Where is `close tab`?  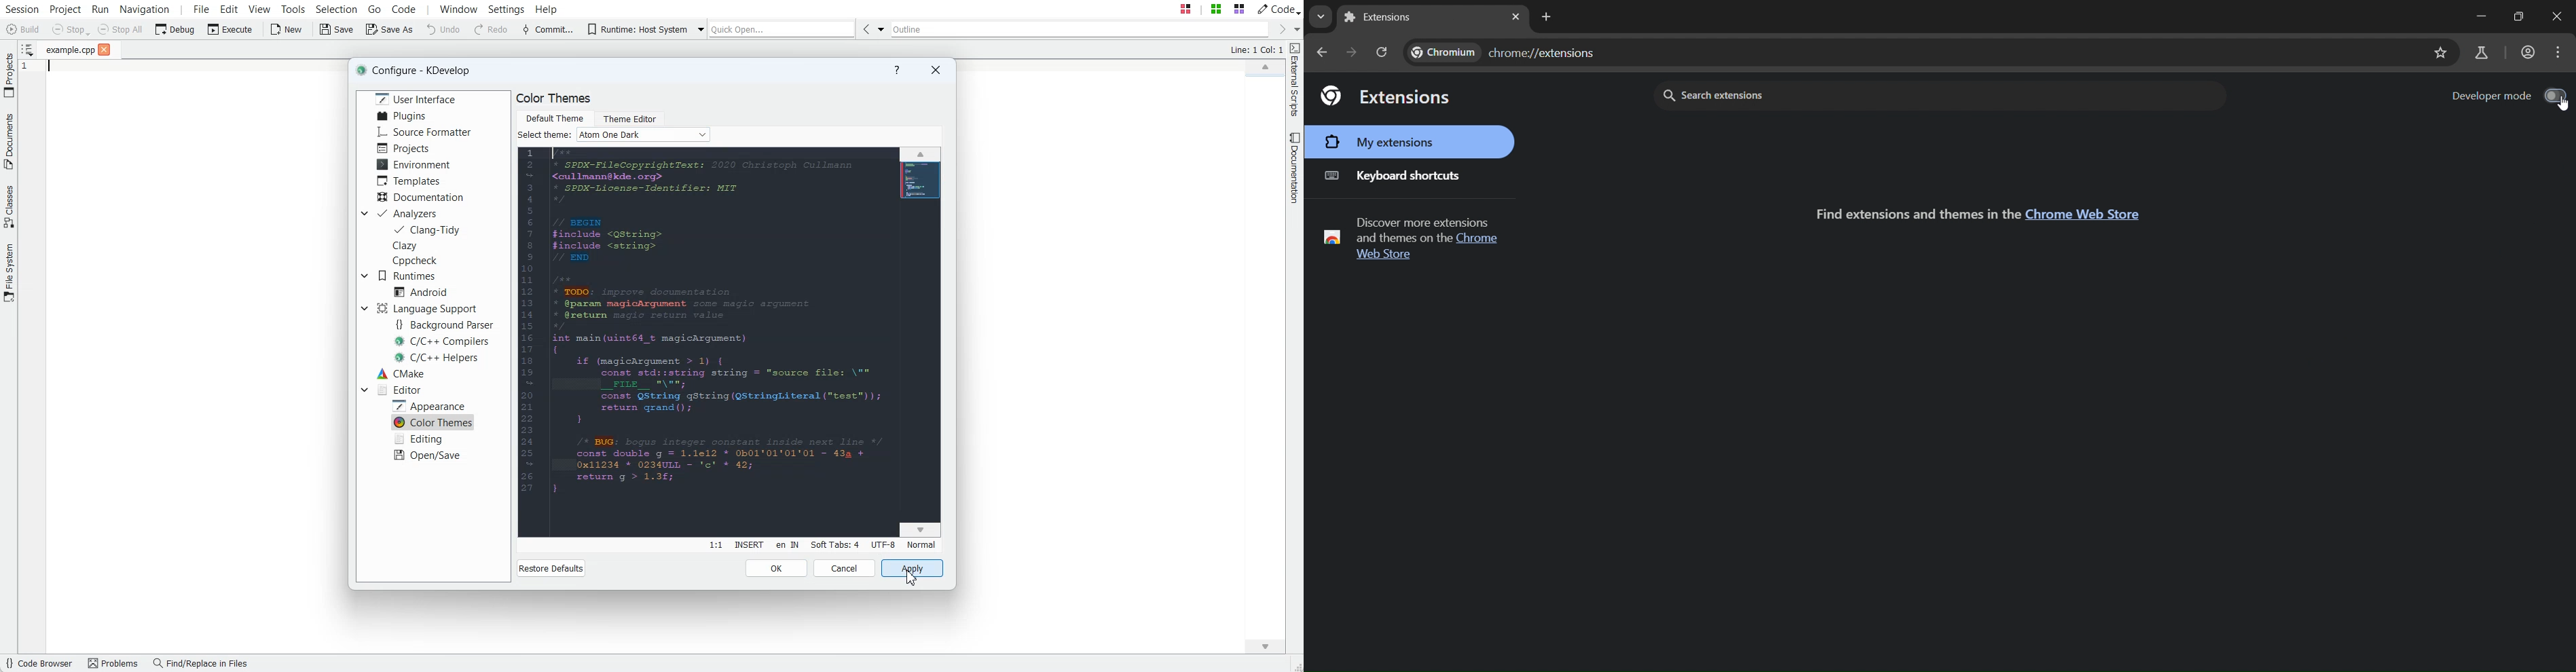 close tab is located at coordinates (1516, 17).